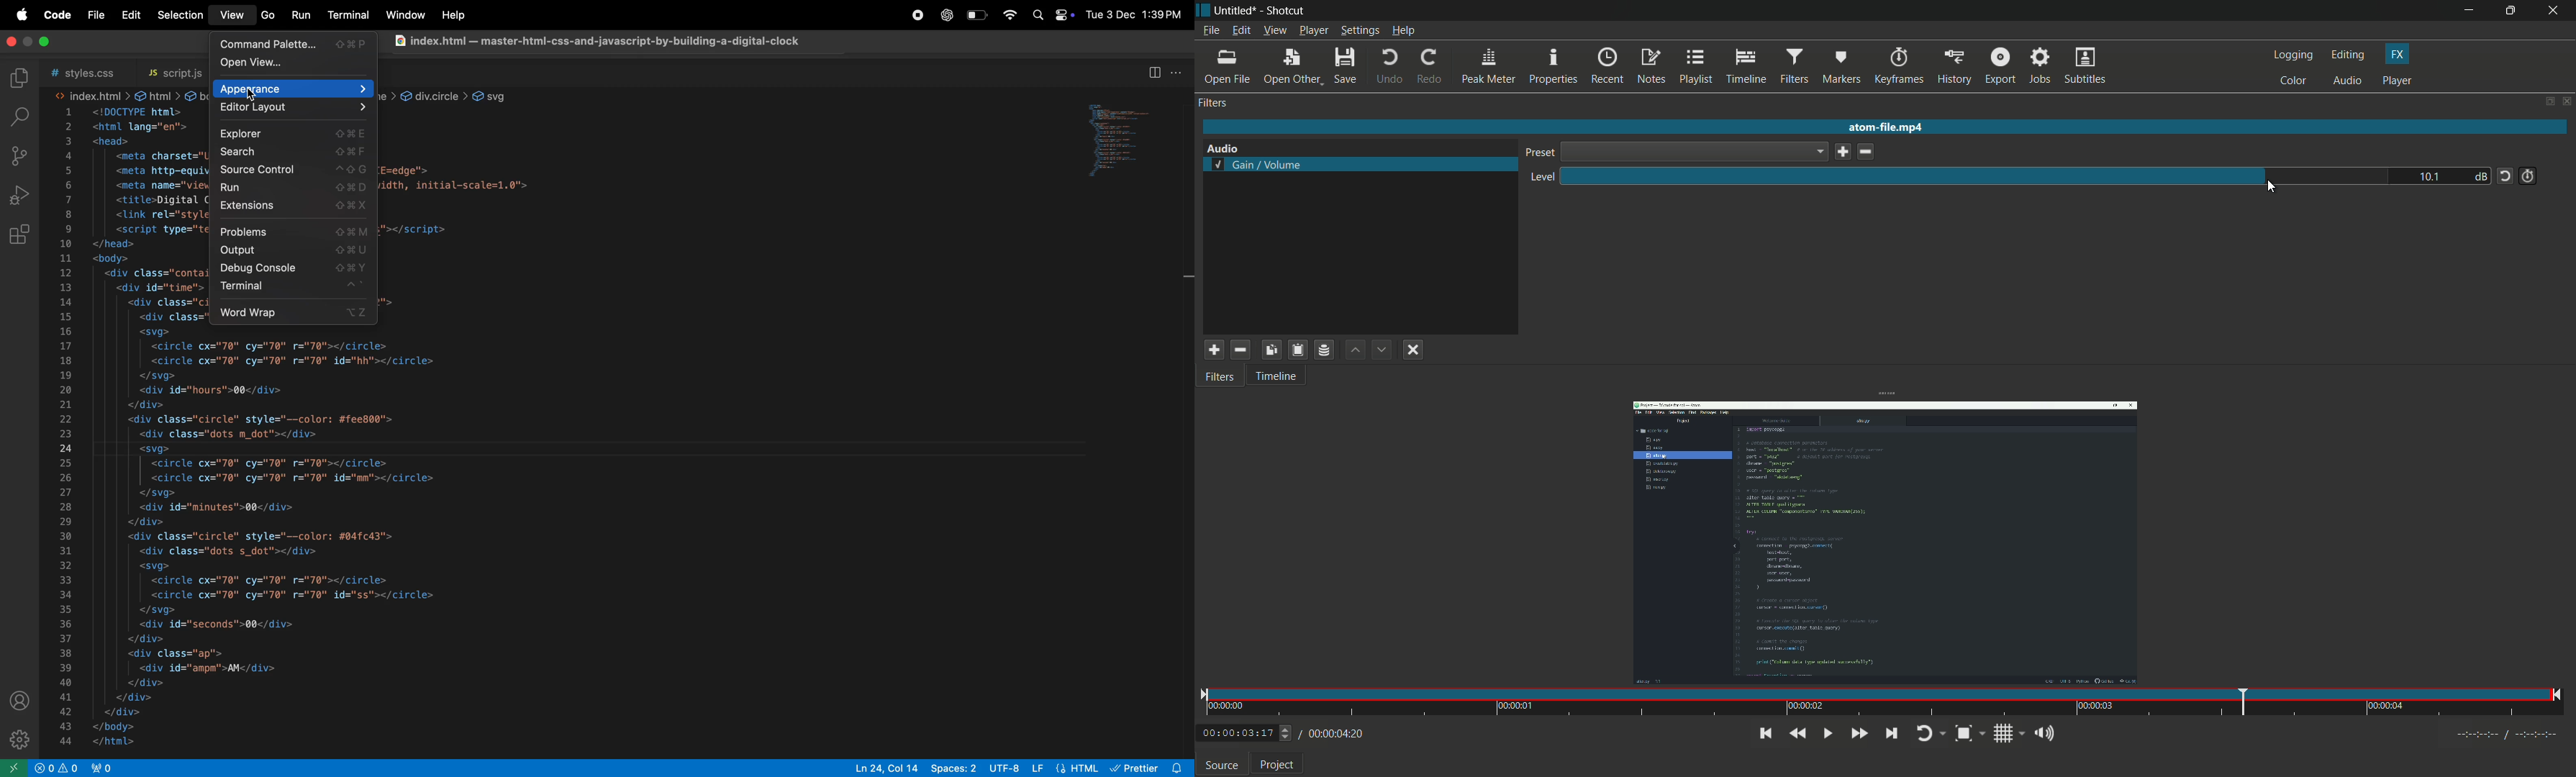  What do you see at coordinates (598, 43) in the screenshot?
I see `chrome file index .html` at bounding box center [598, 43].